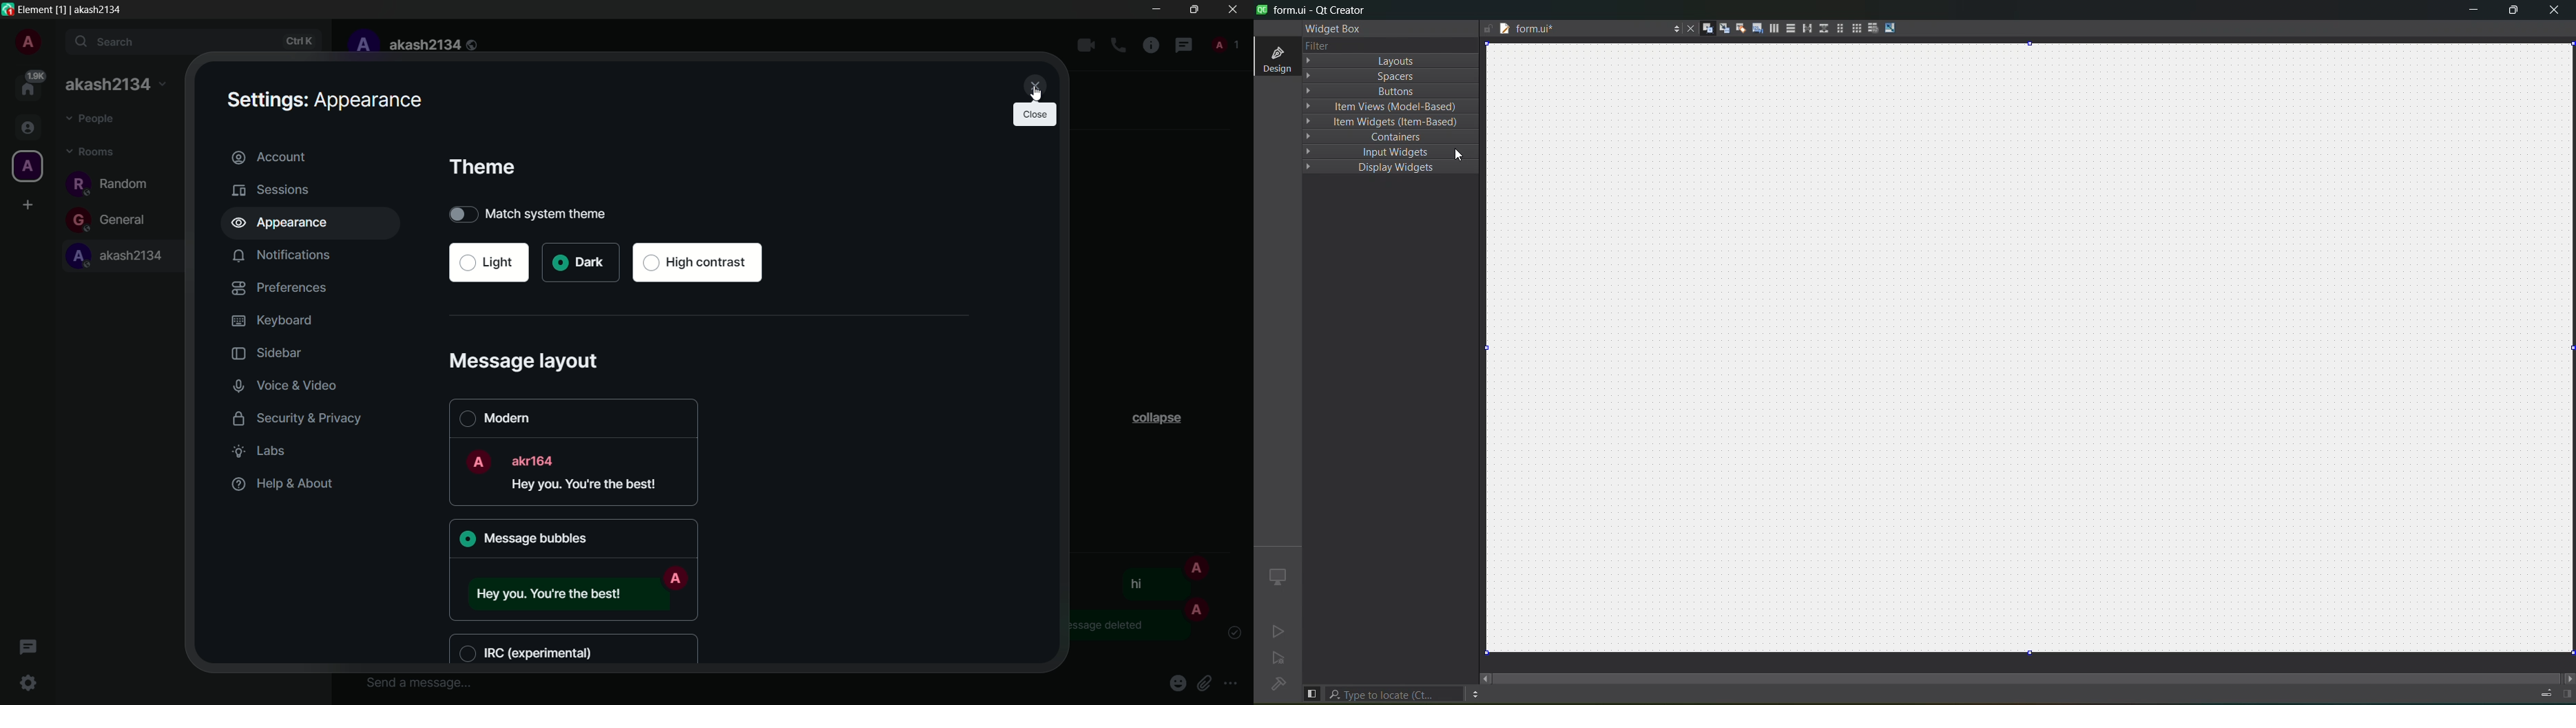  I want to click on close, so click(1032, 84).